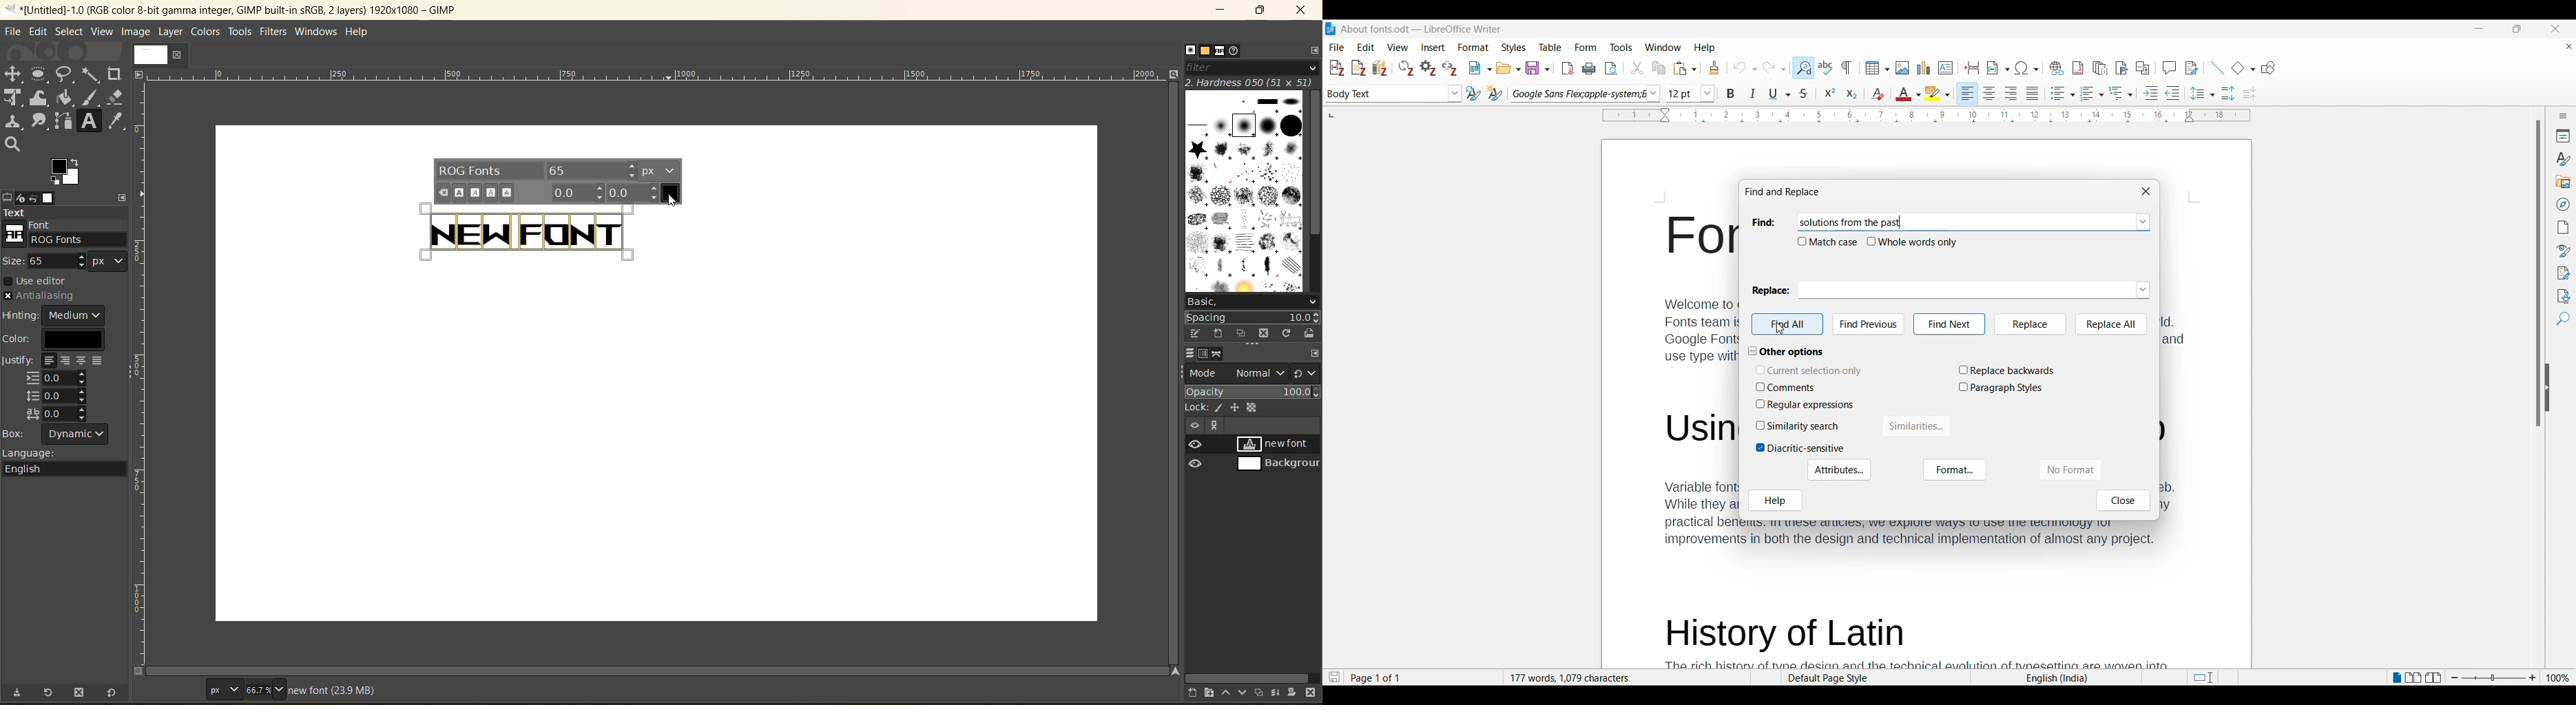 This screenshot has width=2576, height=728. What do you see at coordinates (148, 54) in the screenshot?
I see `image` at bounding box center [148, 54].